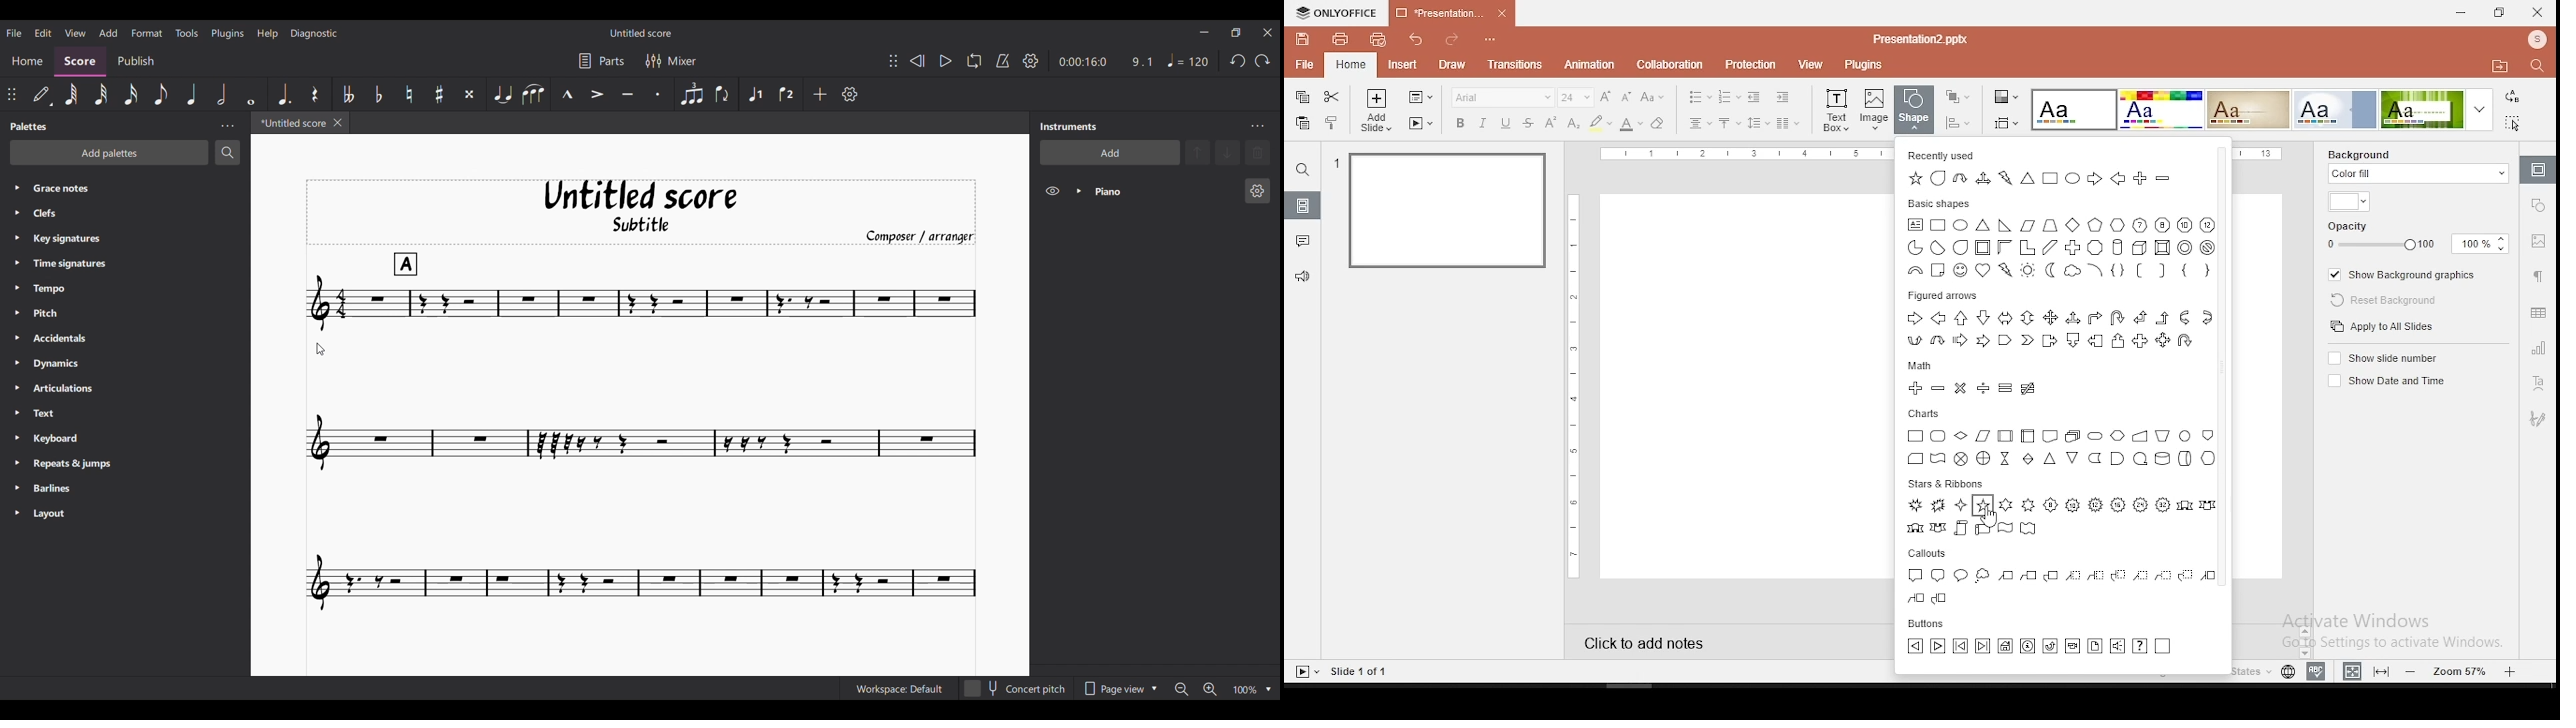  What do you see at coordinates (2381, 671) in the screenshot?
I see `fit to slide` at bounding box center [2381, 671].